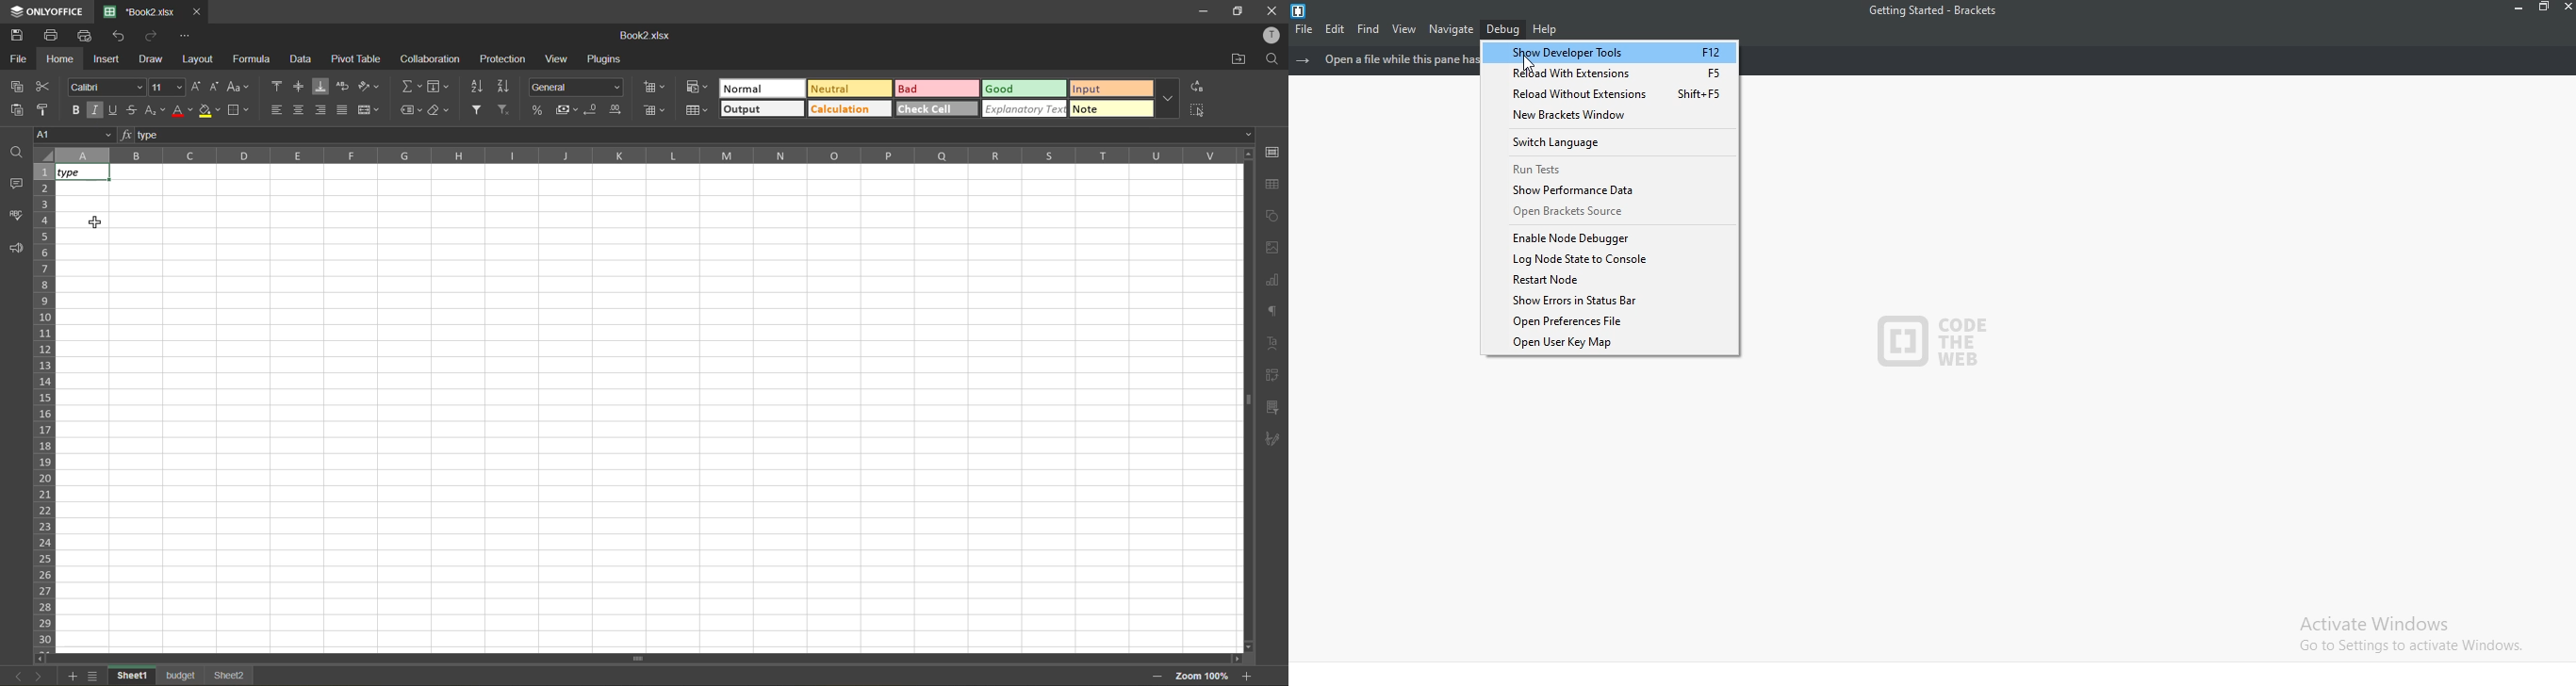 This screenshot has height=700, width=2576. What do you see at coordinates (1270, 36) in the screenshot?
I see `profile` at bounding box center [1270, 36].